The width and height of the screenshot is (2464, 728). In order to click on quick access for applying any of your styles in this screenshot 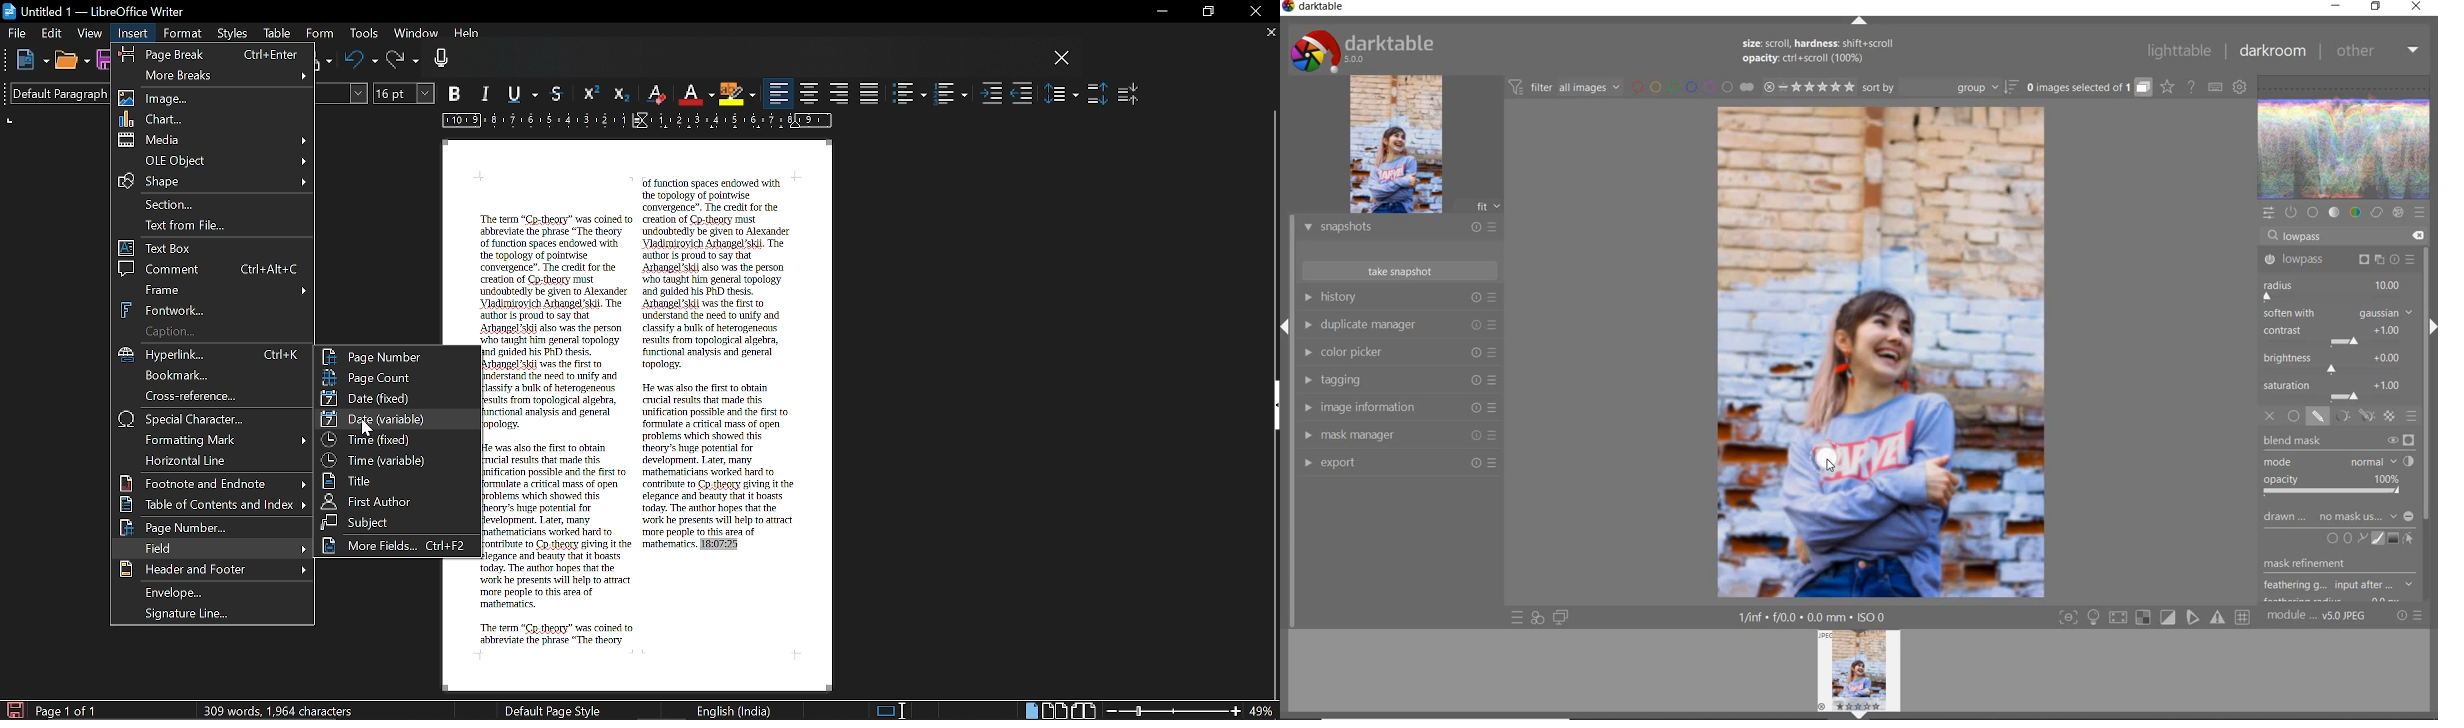, I will do `click(1538, 617)`.